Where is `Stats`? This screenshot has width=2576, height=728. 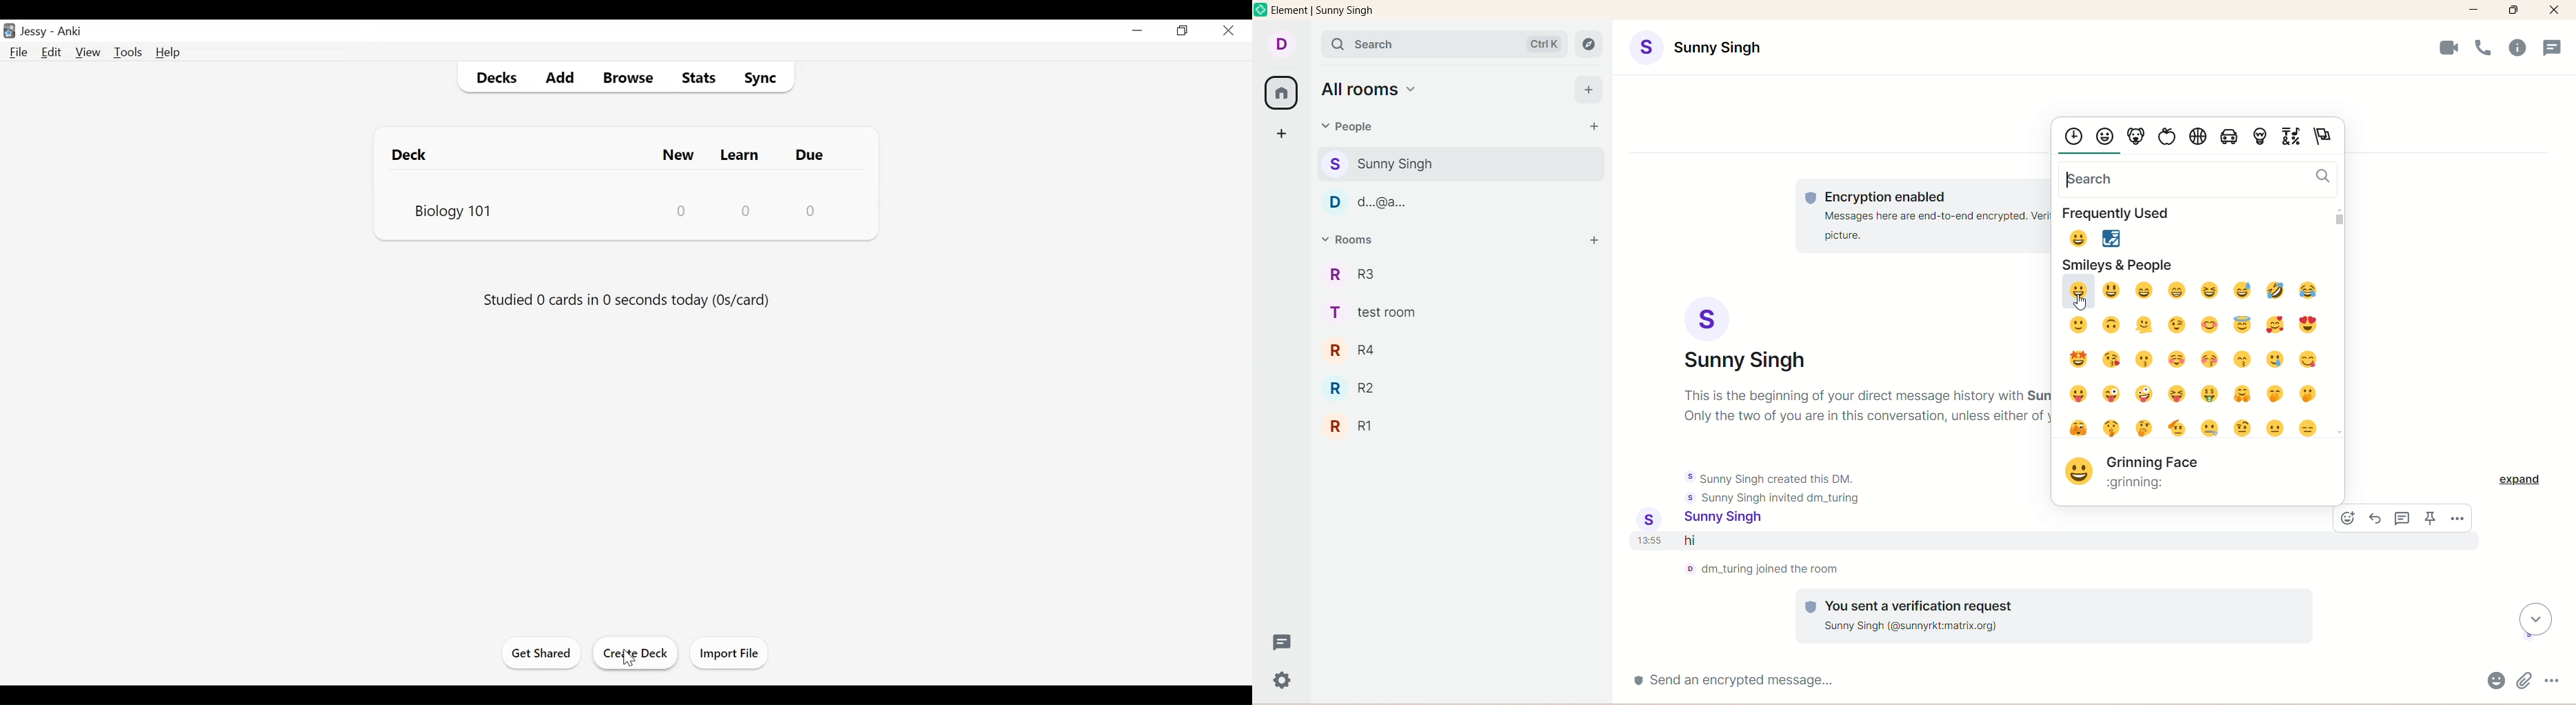
Stats is located at coordinates (696, 75).